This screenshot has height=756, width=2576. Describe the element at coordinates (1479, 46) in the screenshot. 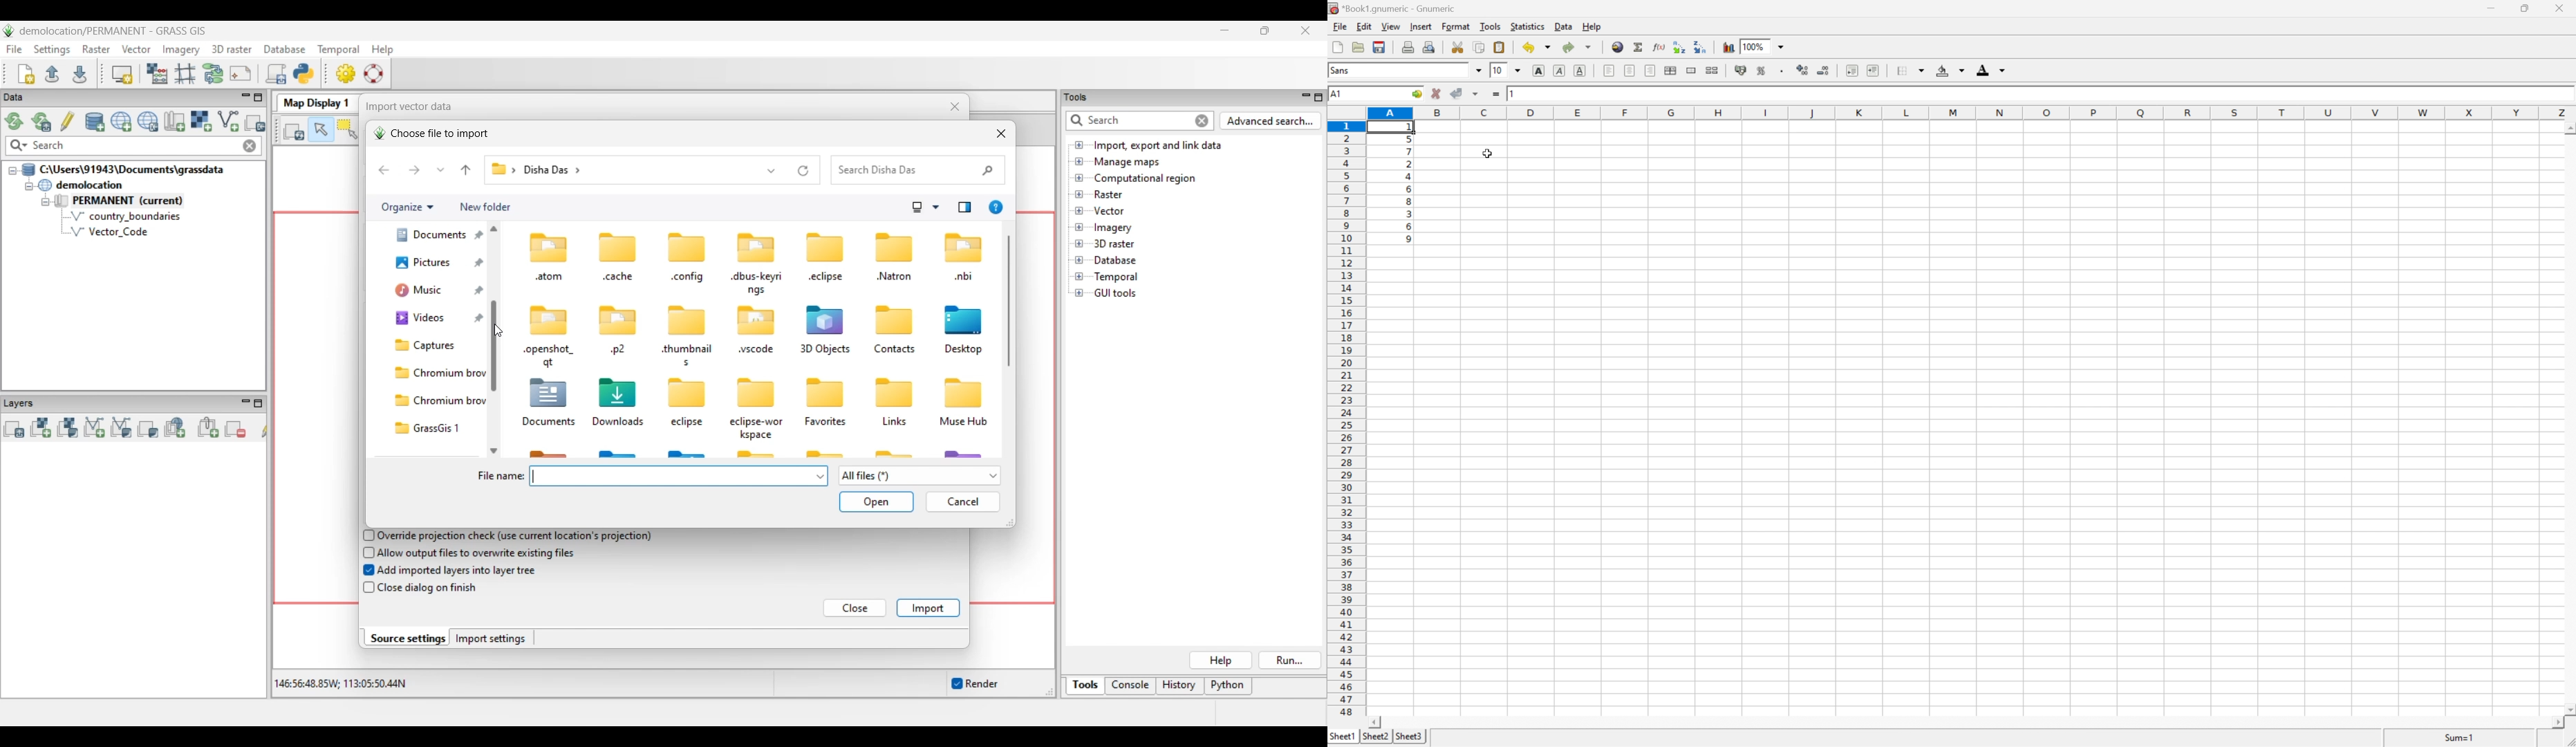

I see `copy` at that location.